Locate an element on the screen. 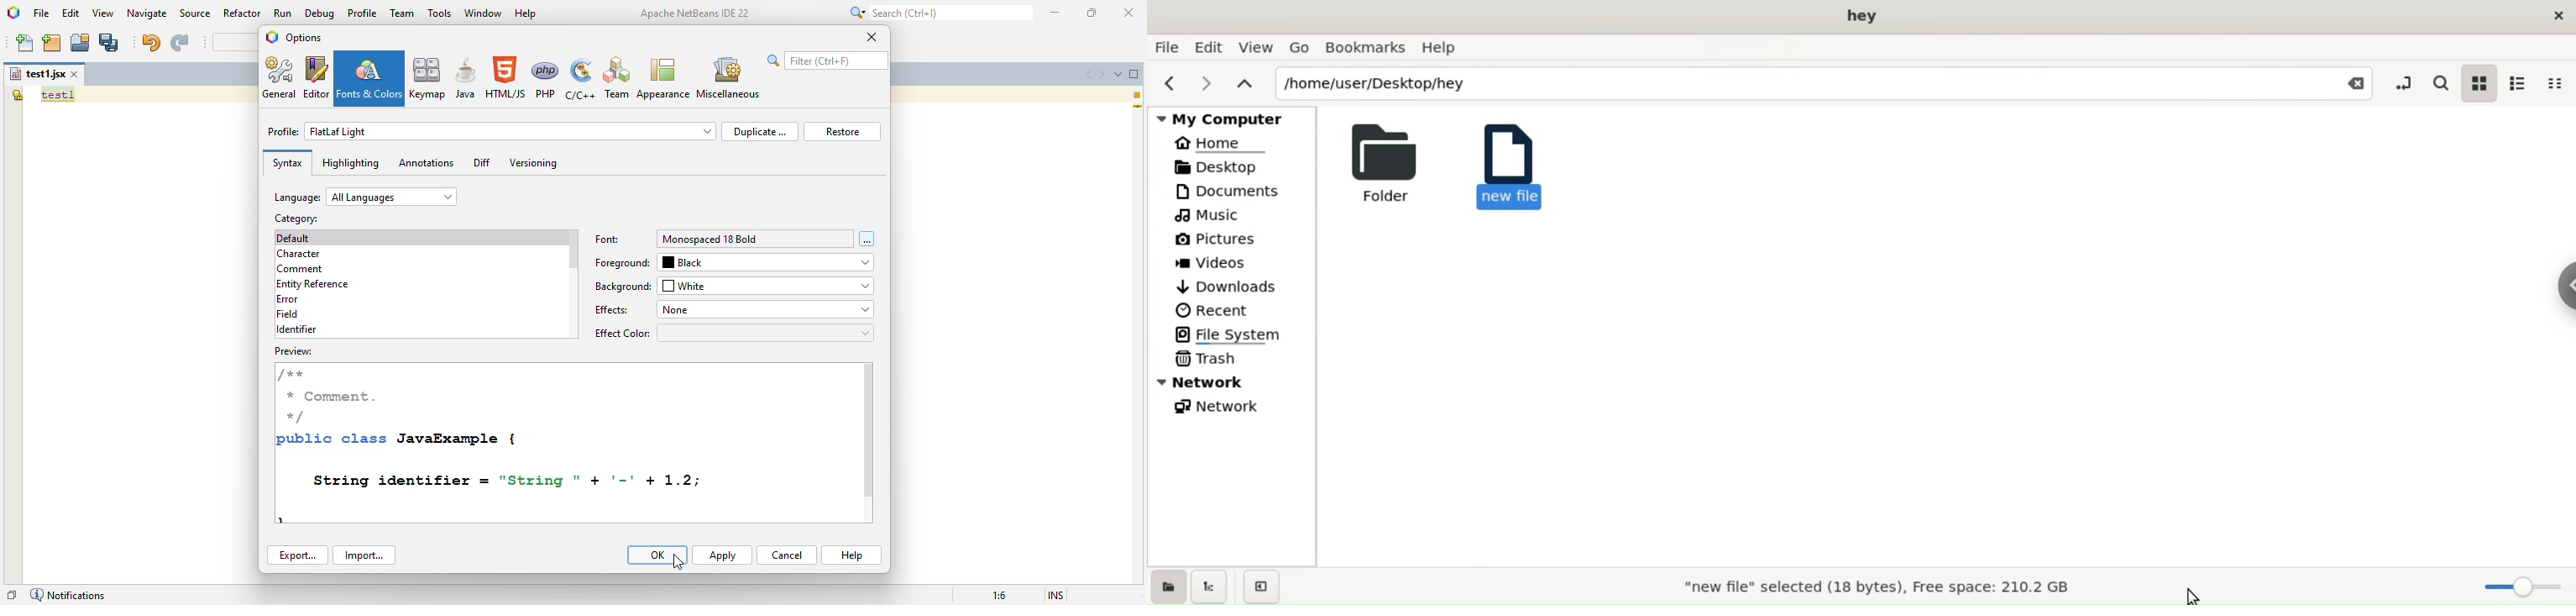 The height and width of the screenshot is (616, 2576). My Computer is located at coordinates (1235, 118).